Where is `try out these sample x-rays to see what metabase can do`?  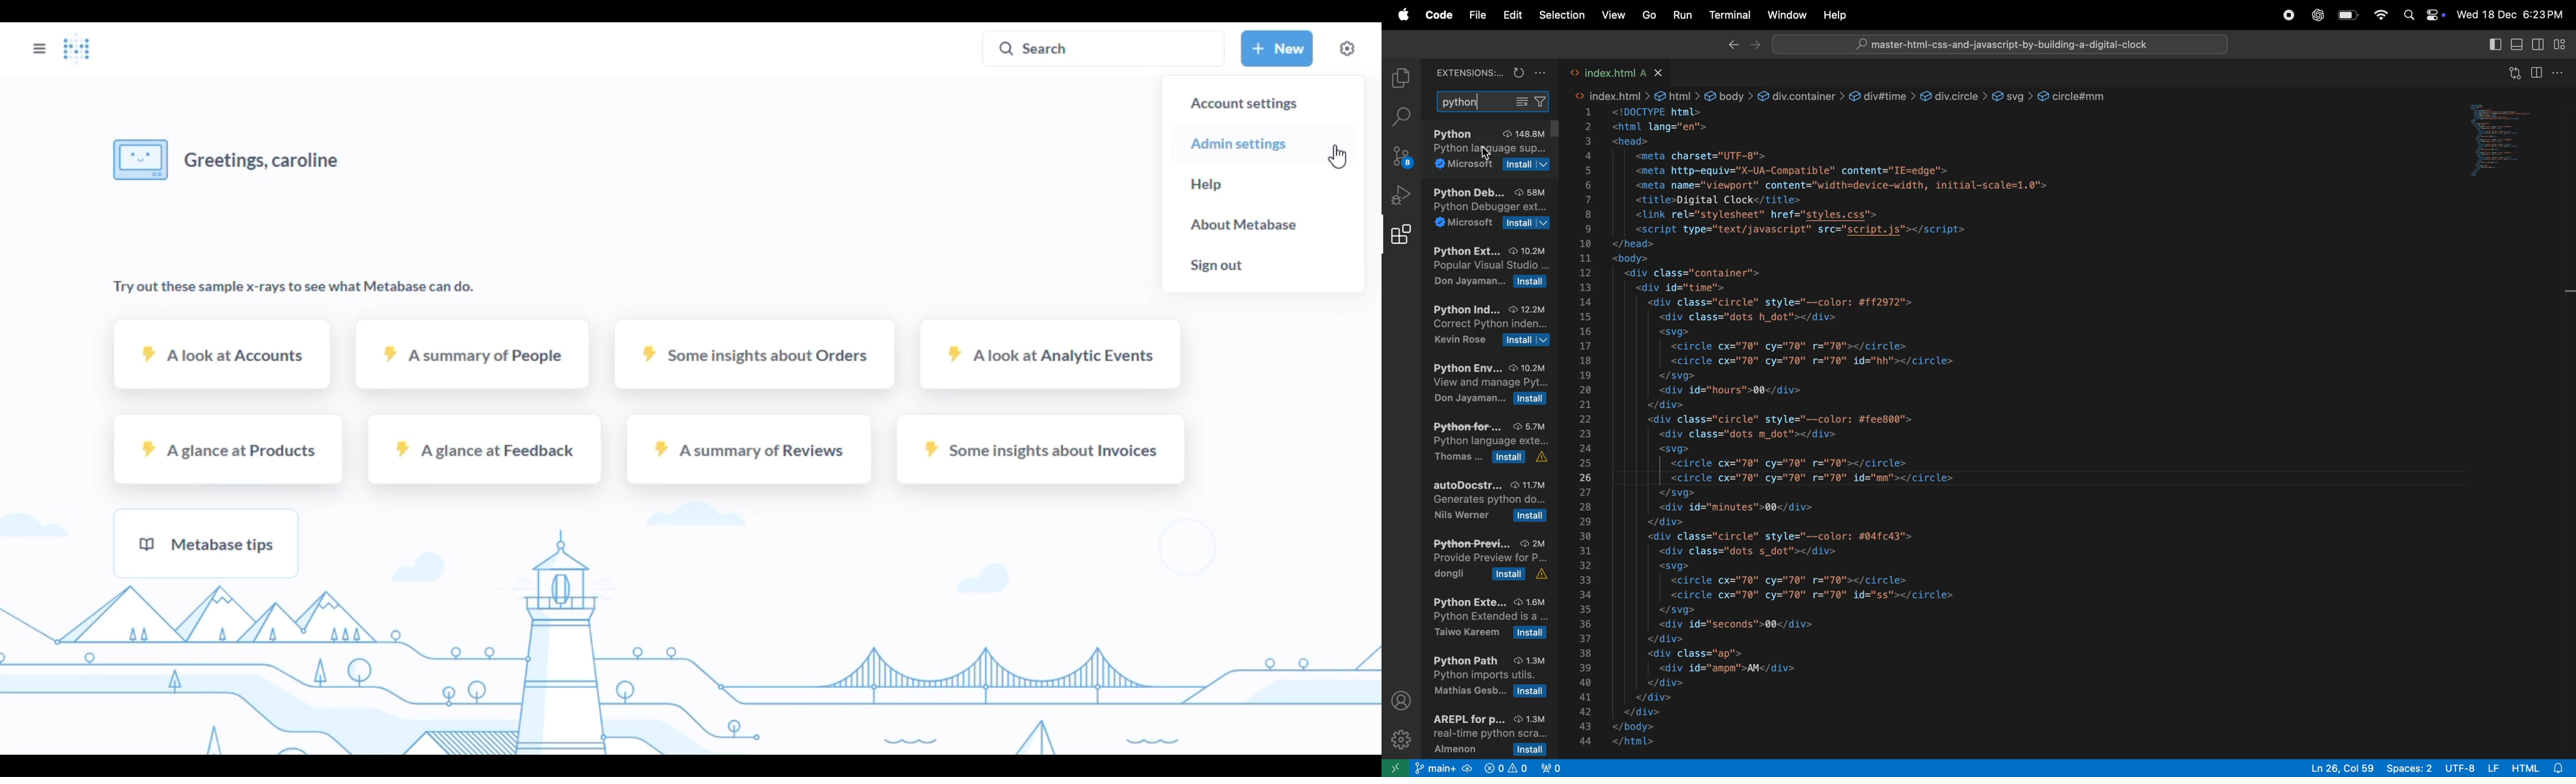 try out these sample x-rays to see what metabase can do is located at coordinates (293, 288).